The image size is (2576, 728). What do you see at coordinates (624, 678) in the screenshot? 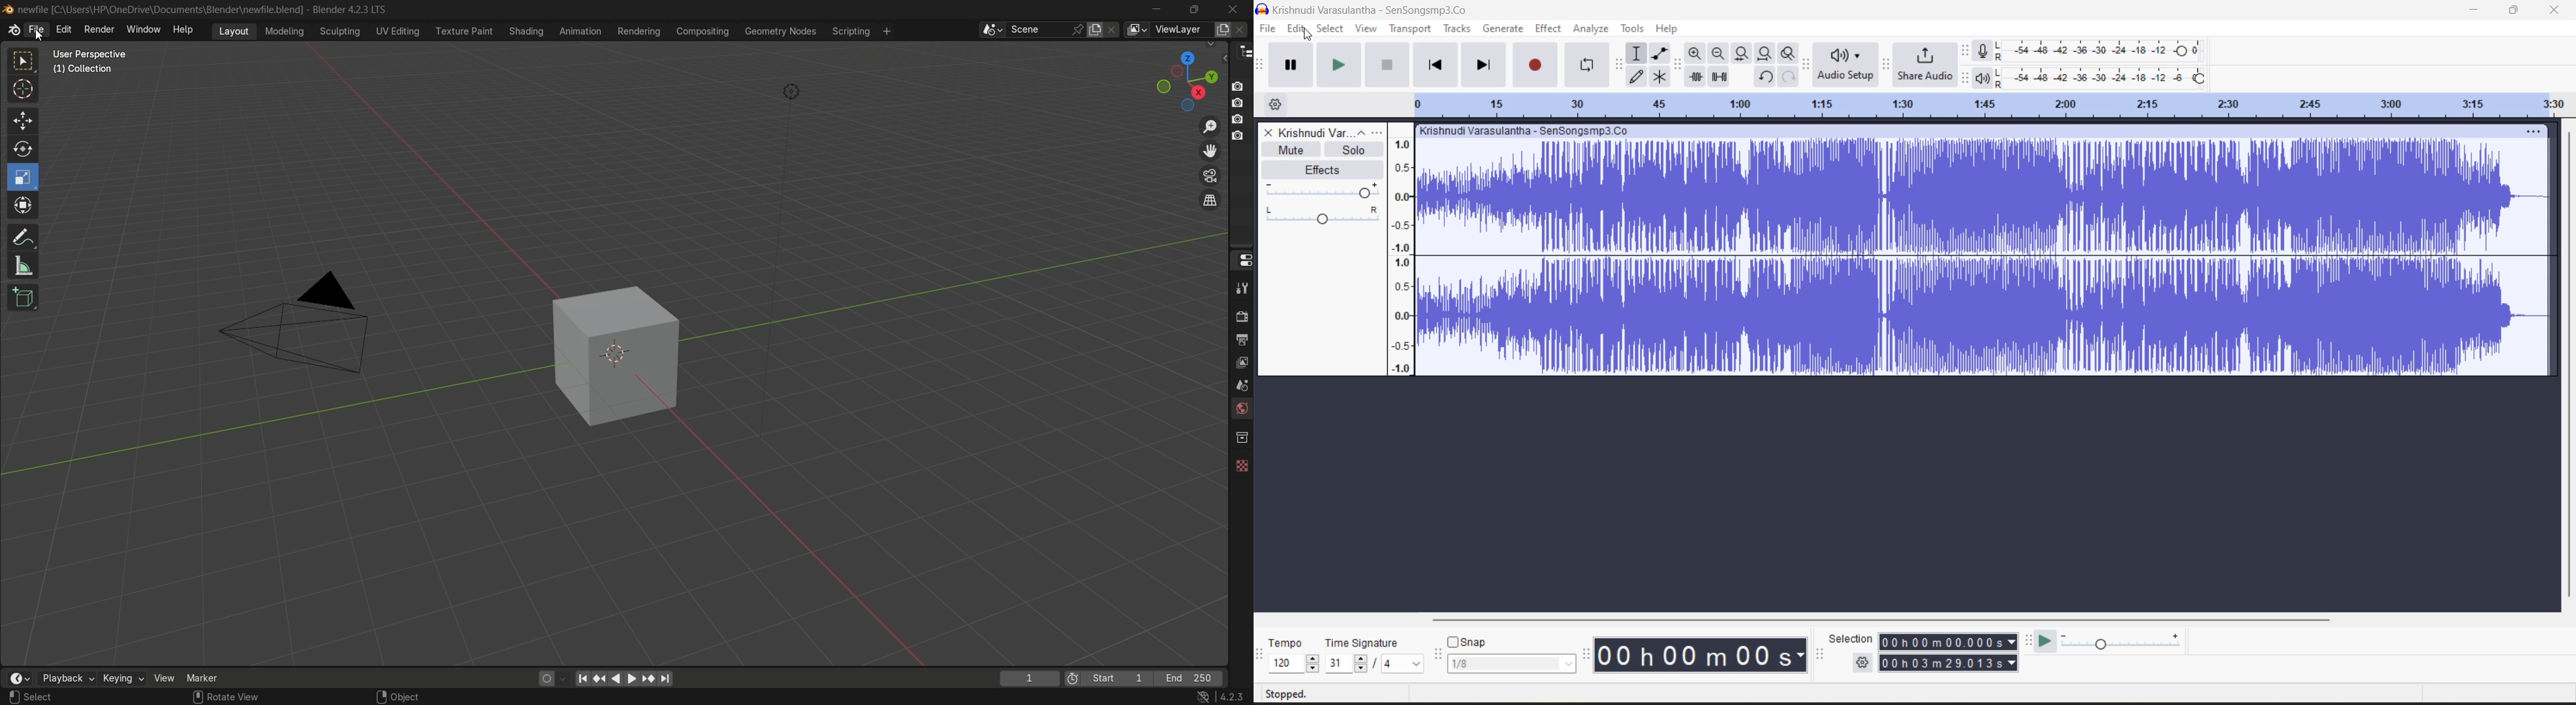
I see `play animation` at bounding box center [624, 678].